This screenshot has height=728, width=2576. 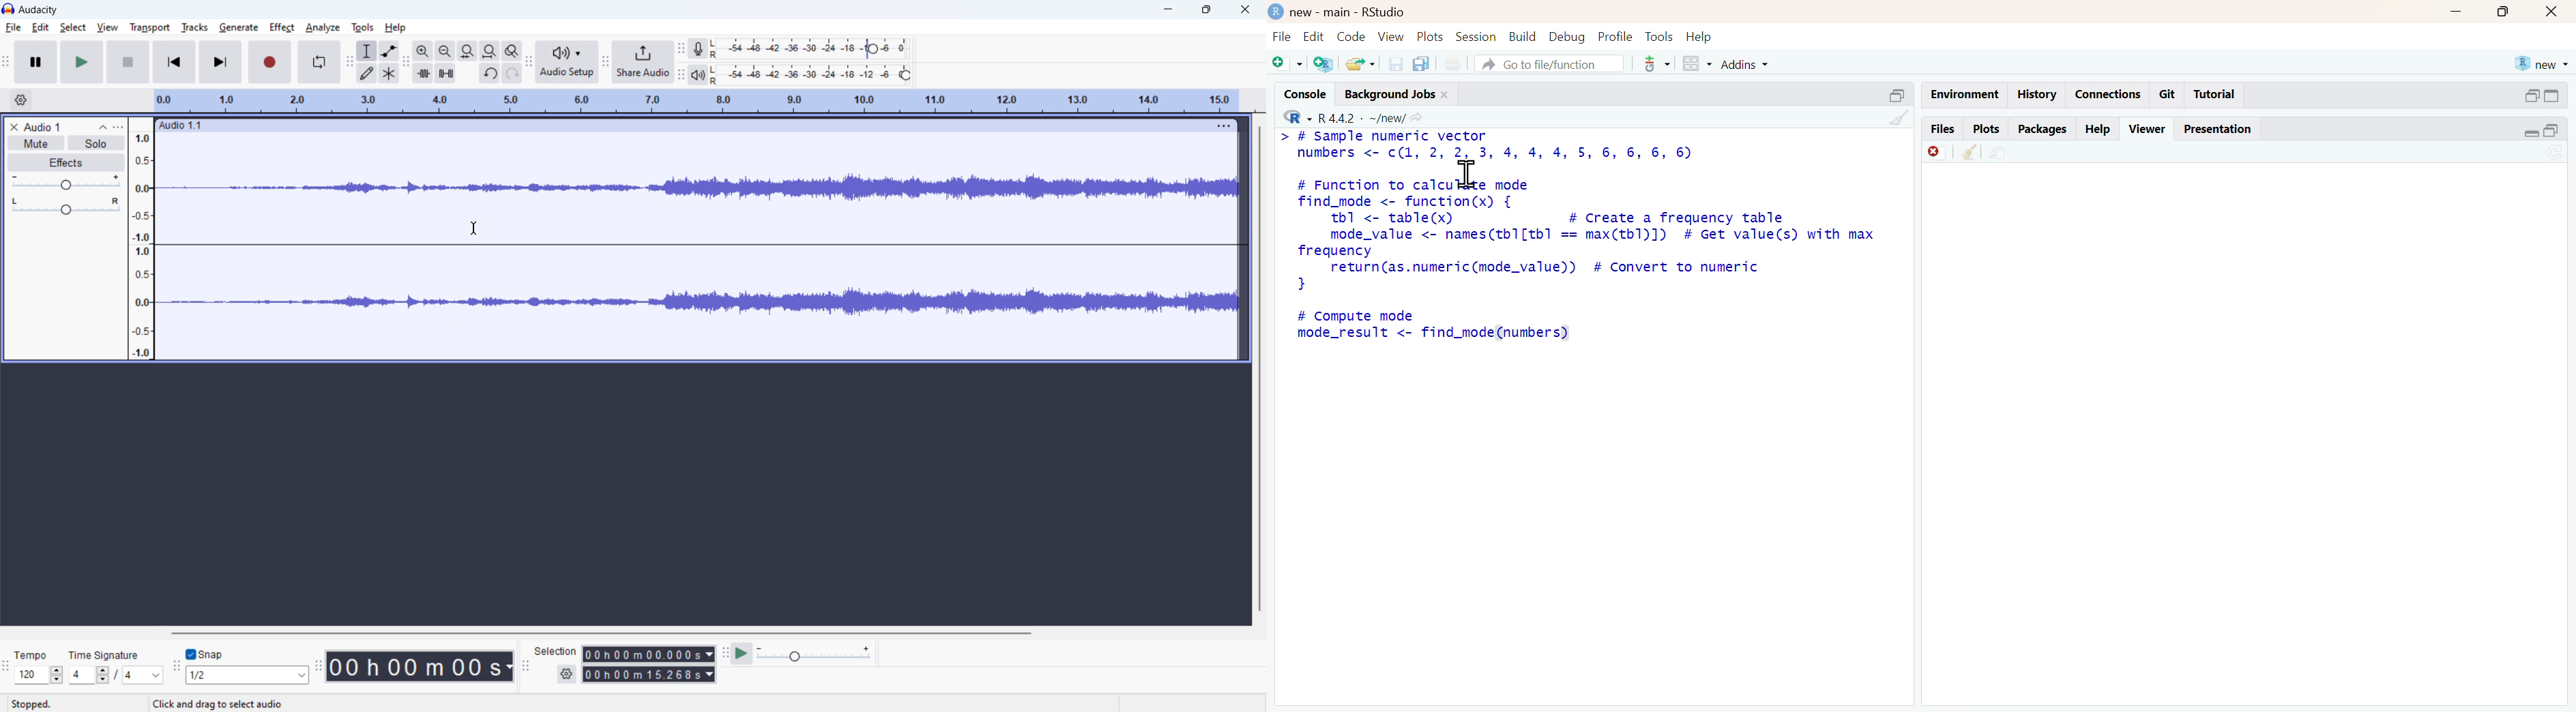 What do you see at coordinates (2044, 131) in the screenshot?
I see `packages` at bounding box center [2044, 131].